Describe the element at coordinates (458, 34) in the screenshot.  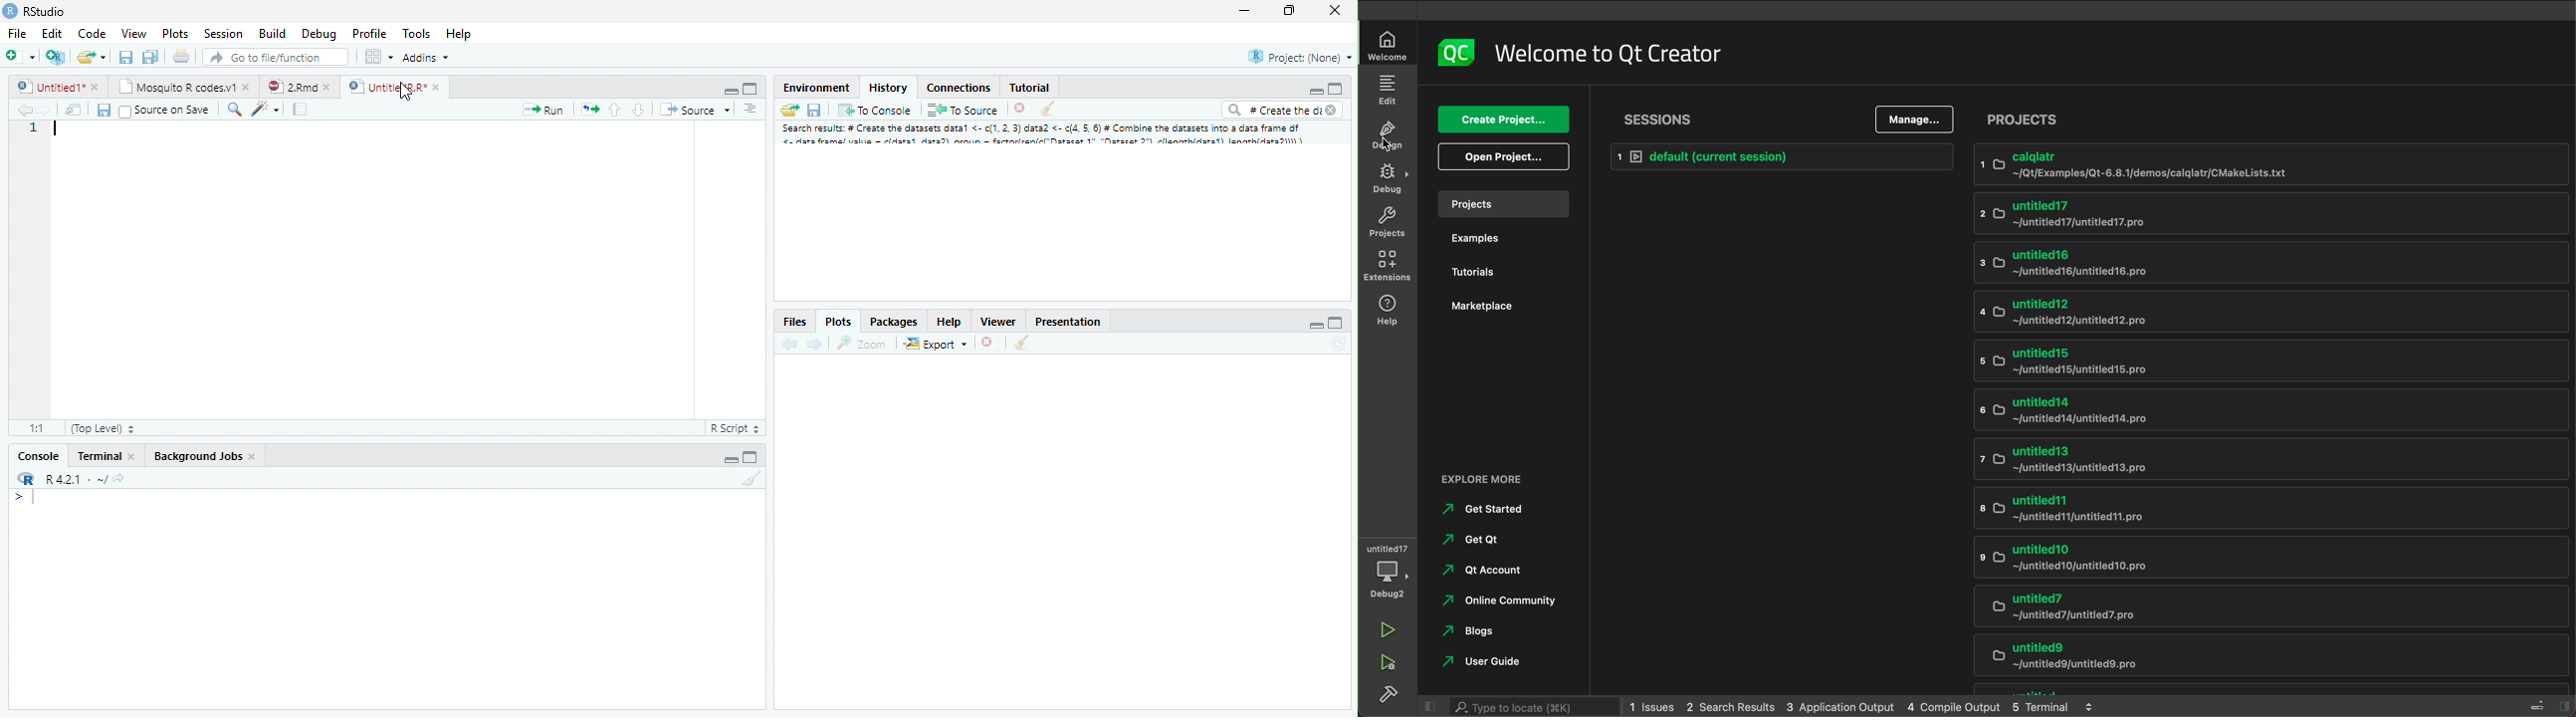
I see `Help` at that location.